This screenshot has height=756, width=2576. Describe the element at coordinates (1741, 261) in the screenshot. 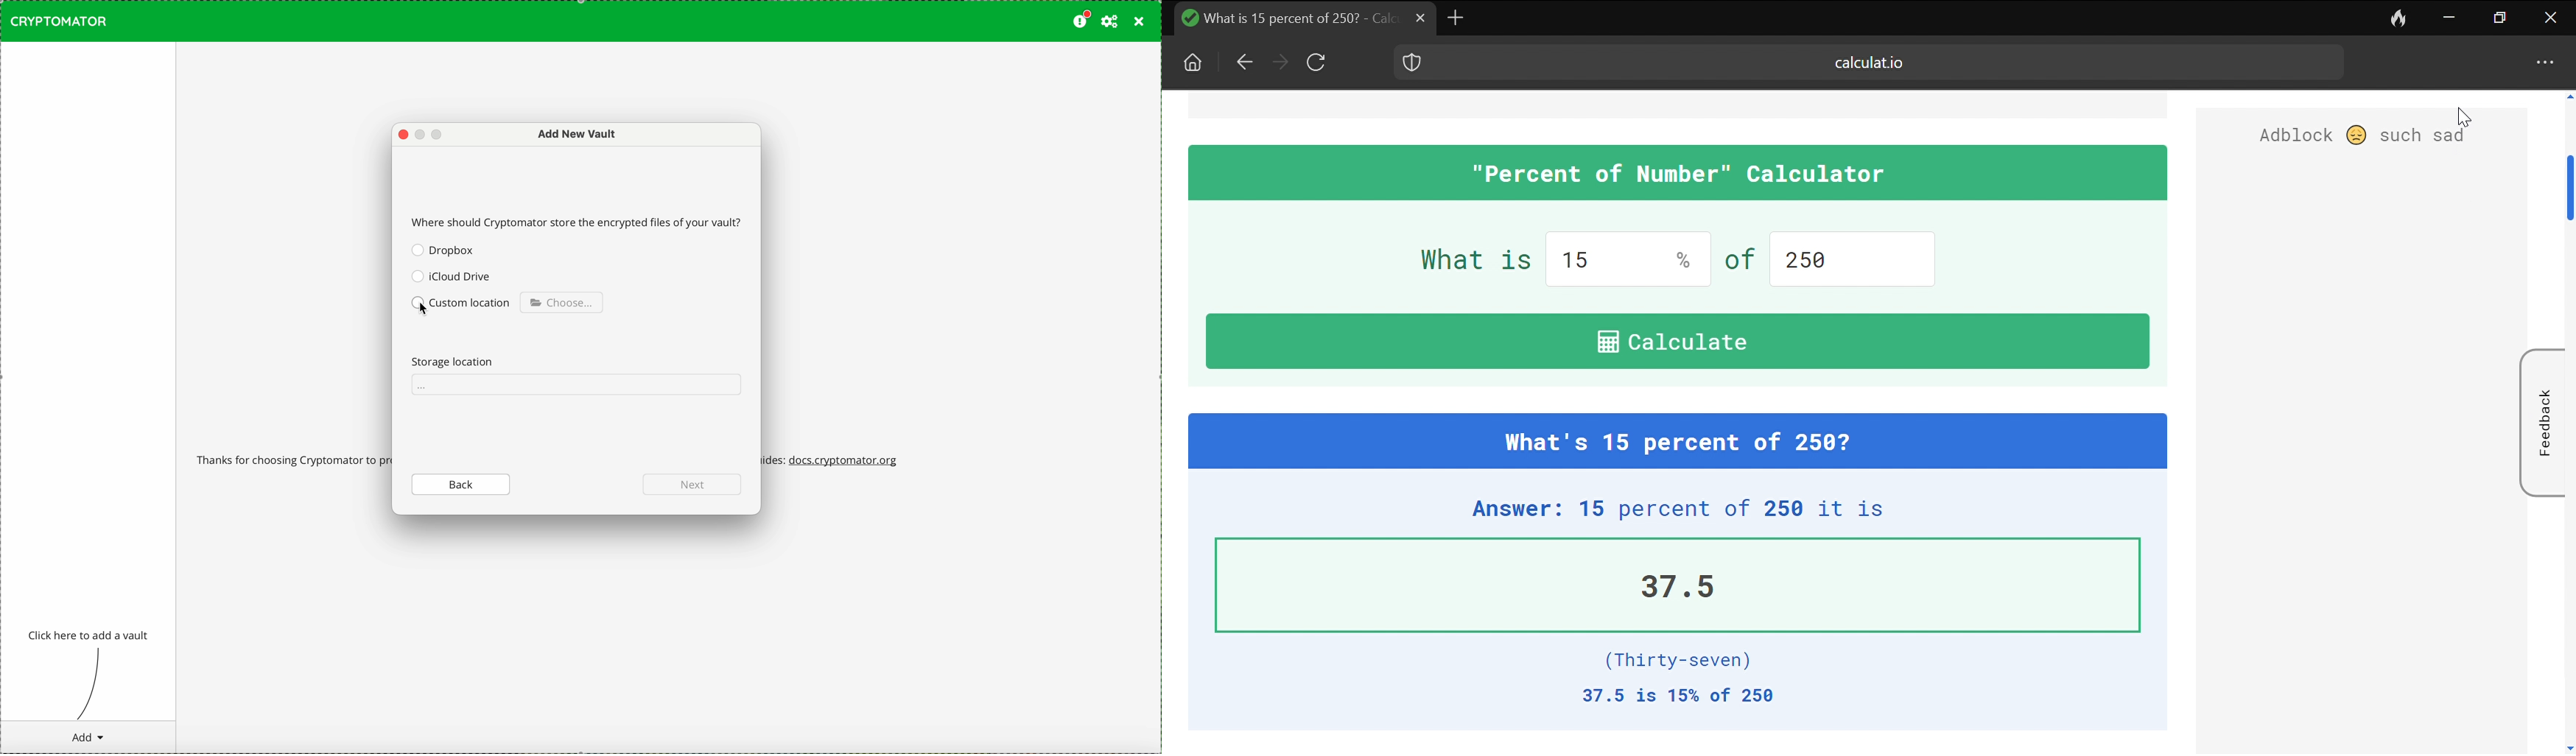

I see `of` at that location.